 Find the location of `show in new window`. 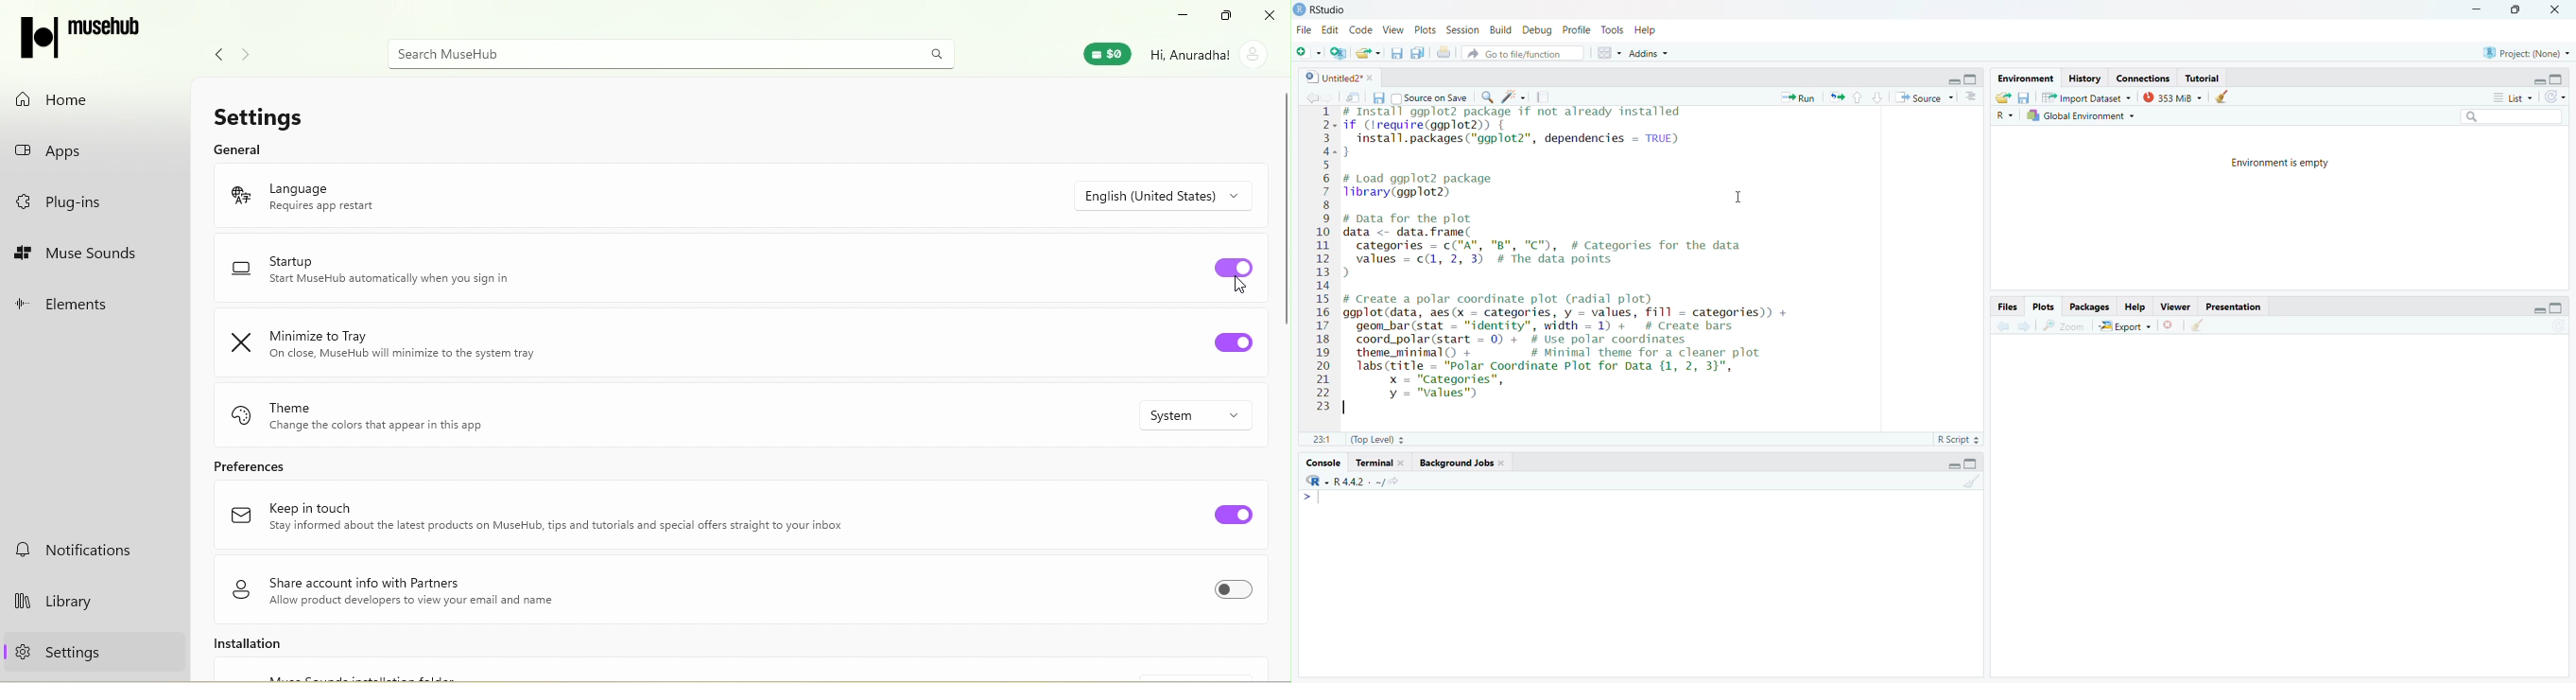

show in new window is located at coordinates (1351, 96).